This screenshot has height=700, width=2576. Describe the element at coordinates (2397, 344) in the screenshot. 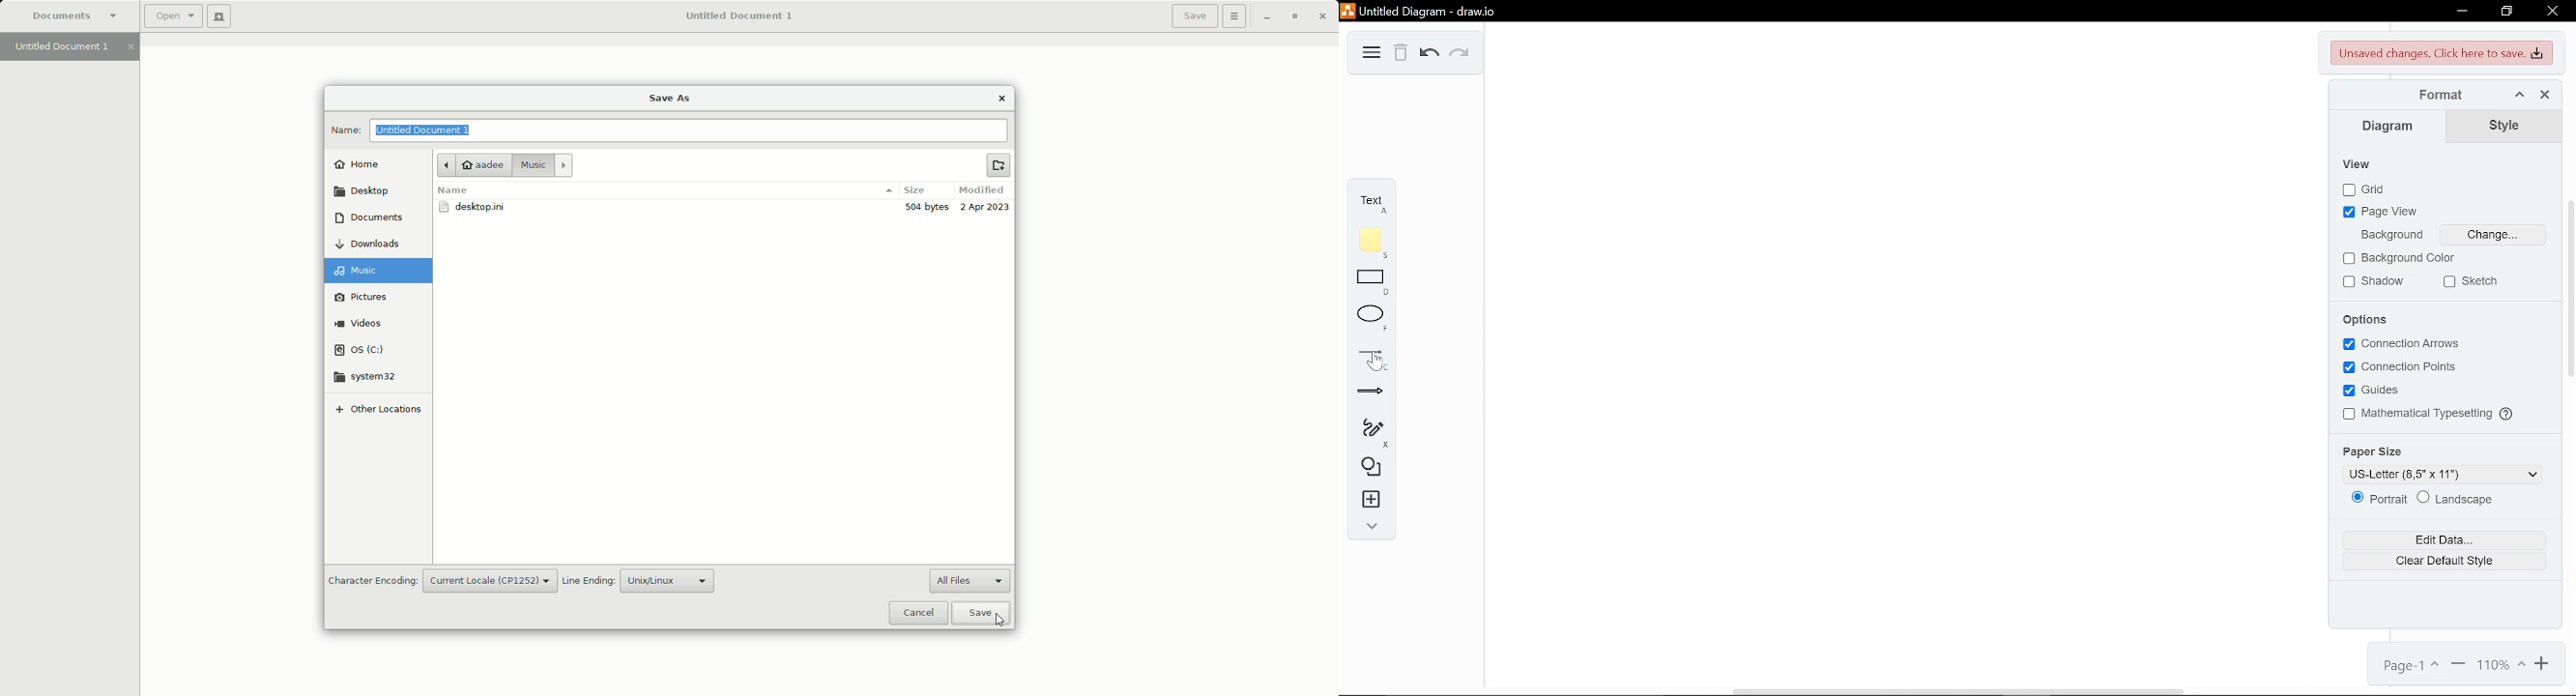

I see `Connection Axioms` at that location.